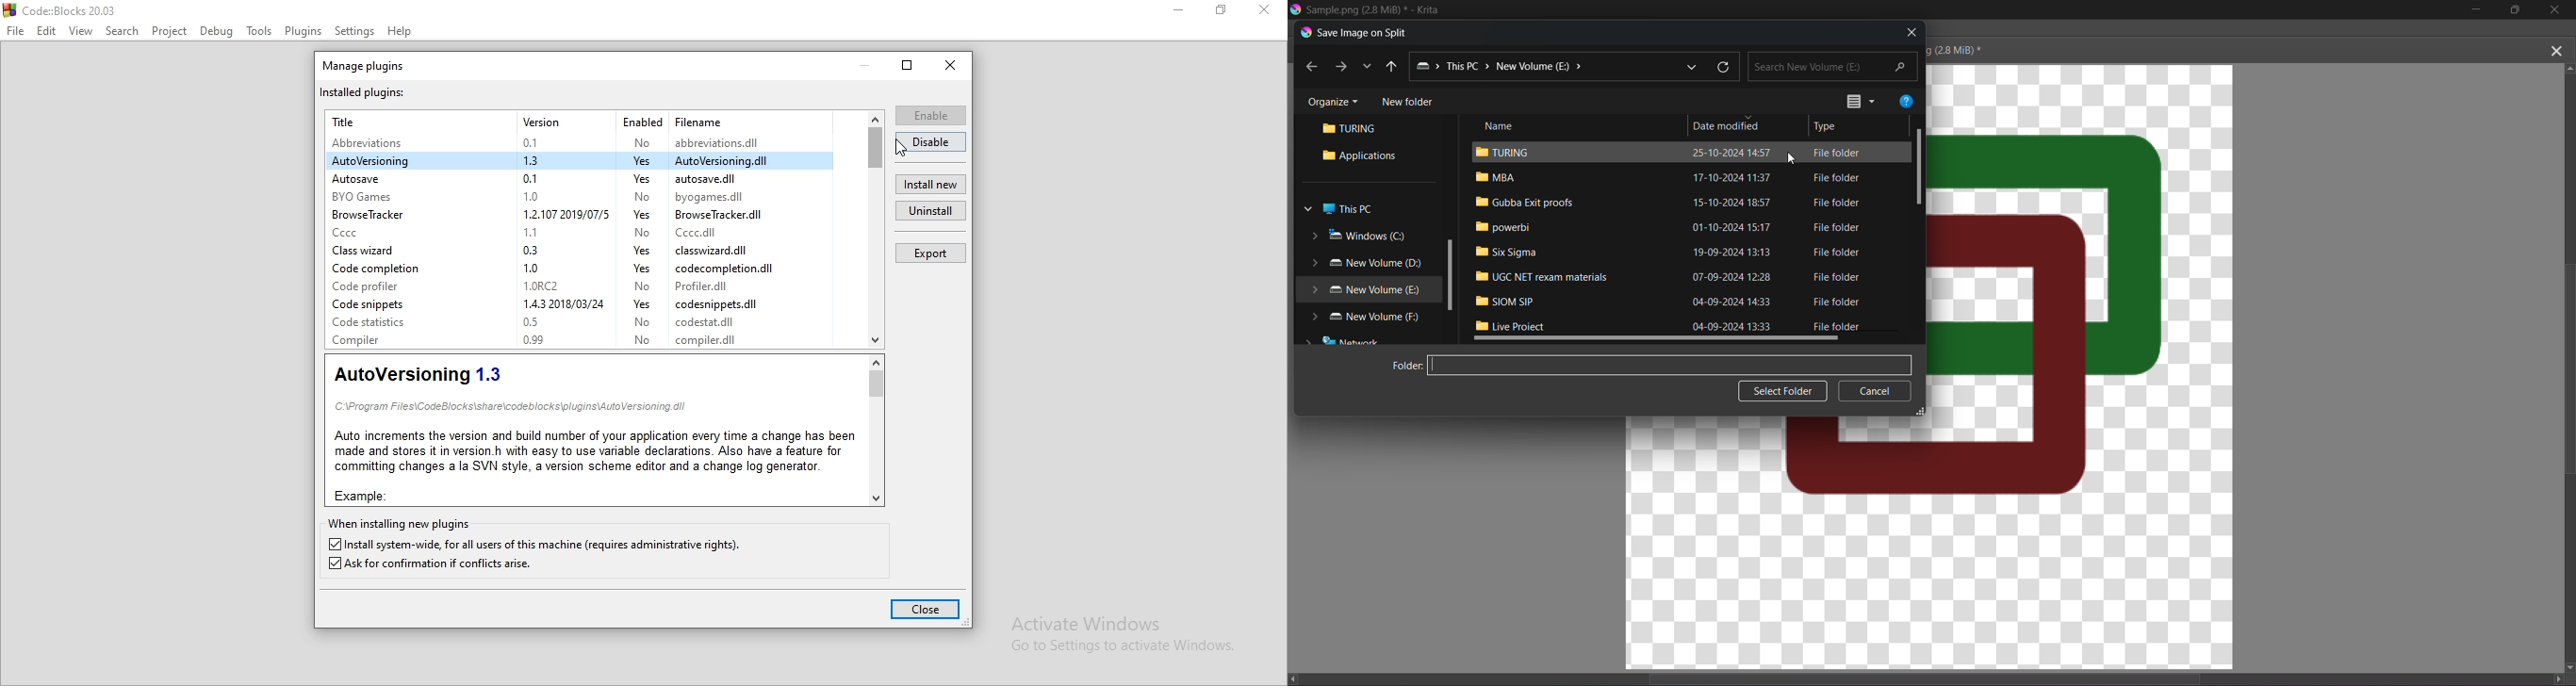 The width and height of the screenshot is (2576, 700). What do you see at coordinates (1835, 65) in the screenshot?
I see `Search New Volume (E)` at bounding box center [1835, 65].